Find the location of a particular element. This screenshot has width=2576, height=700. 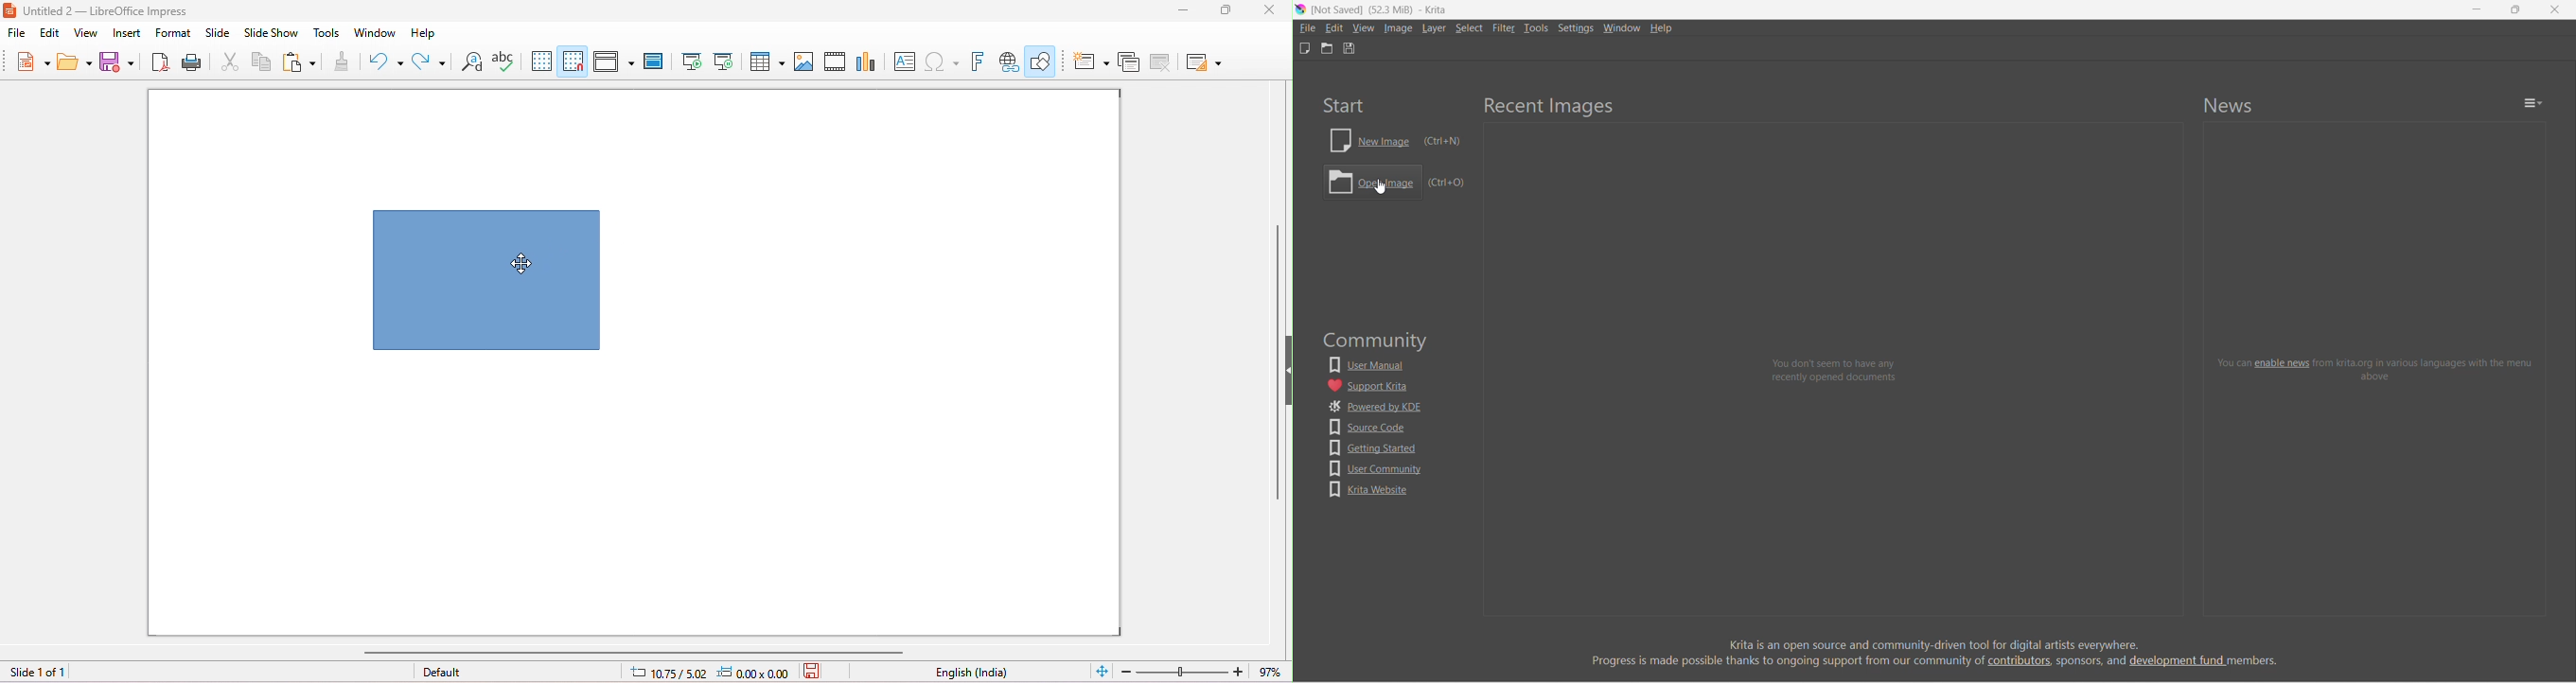

fit slide to current window is located at coordinates (1103, 670).